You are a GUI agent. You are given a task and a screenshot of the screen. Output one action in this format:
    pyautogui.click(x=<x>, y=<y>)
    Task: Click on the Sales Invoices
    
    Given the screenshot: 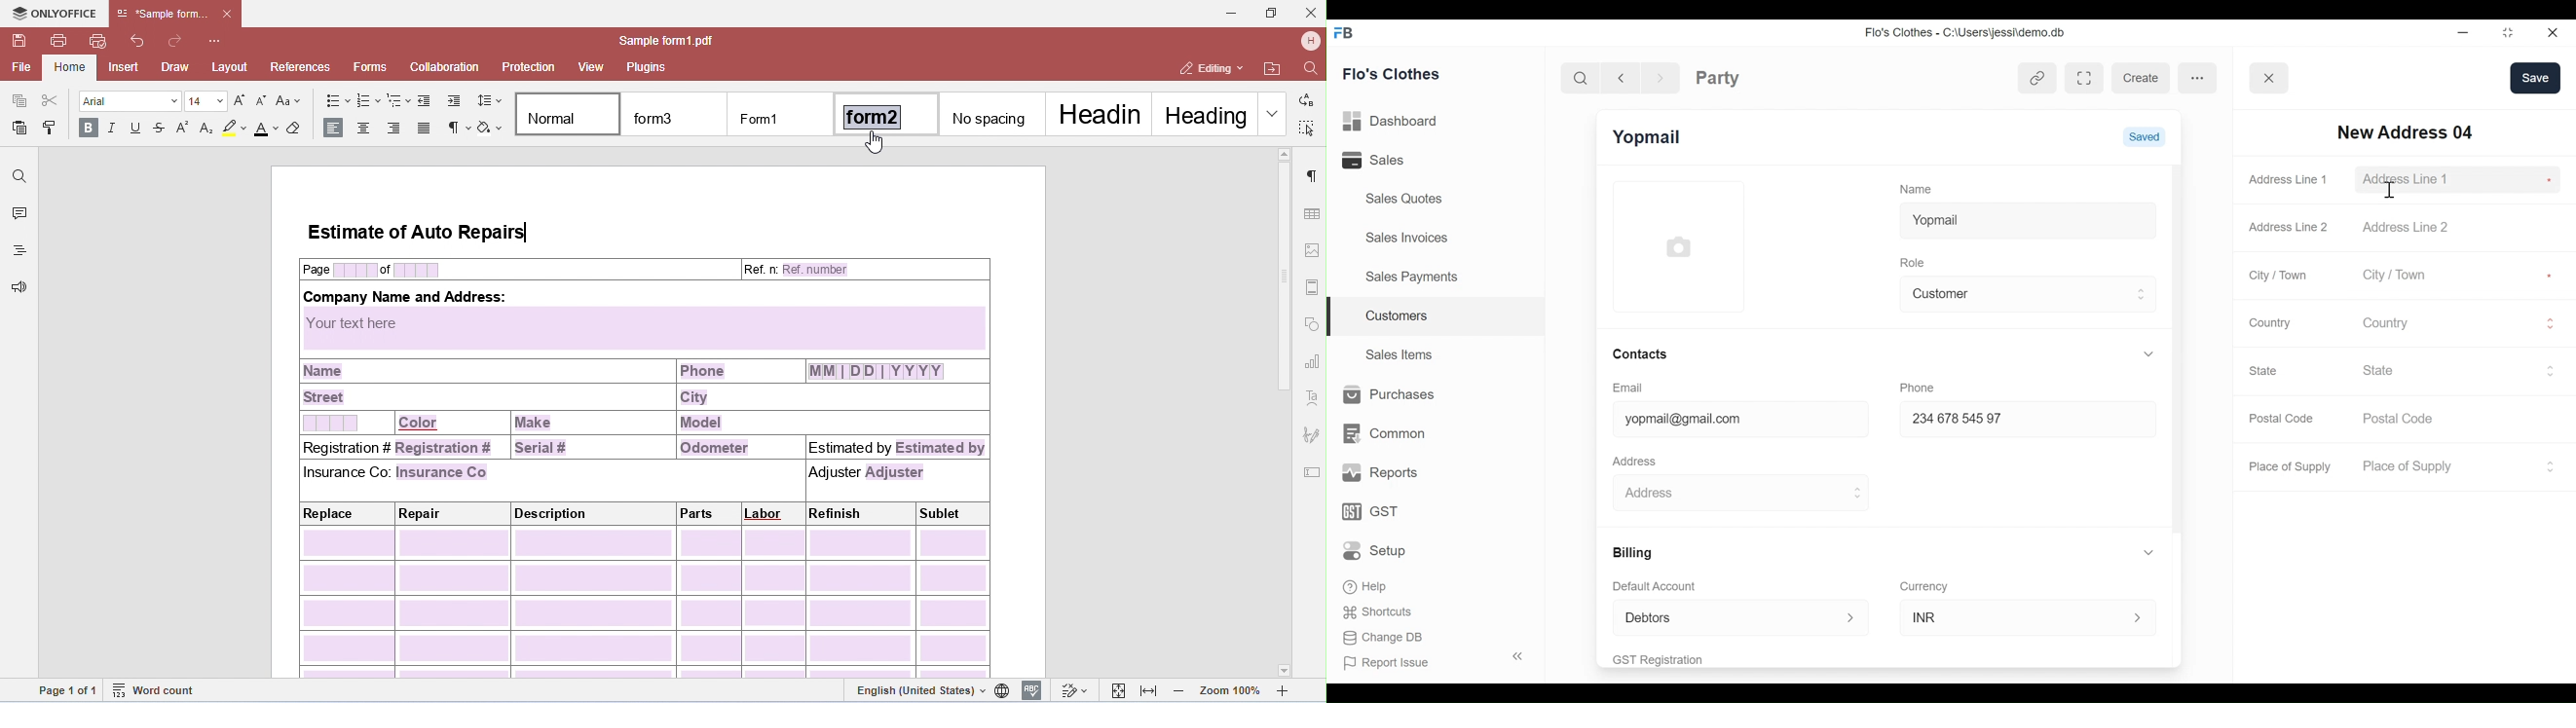 What is the action you would take?
    pyautogui.click(x=1409, y=236)
    